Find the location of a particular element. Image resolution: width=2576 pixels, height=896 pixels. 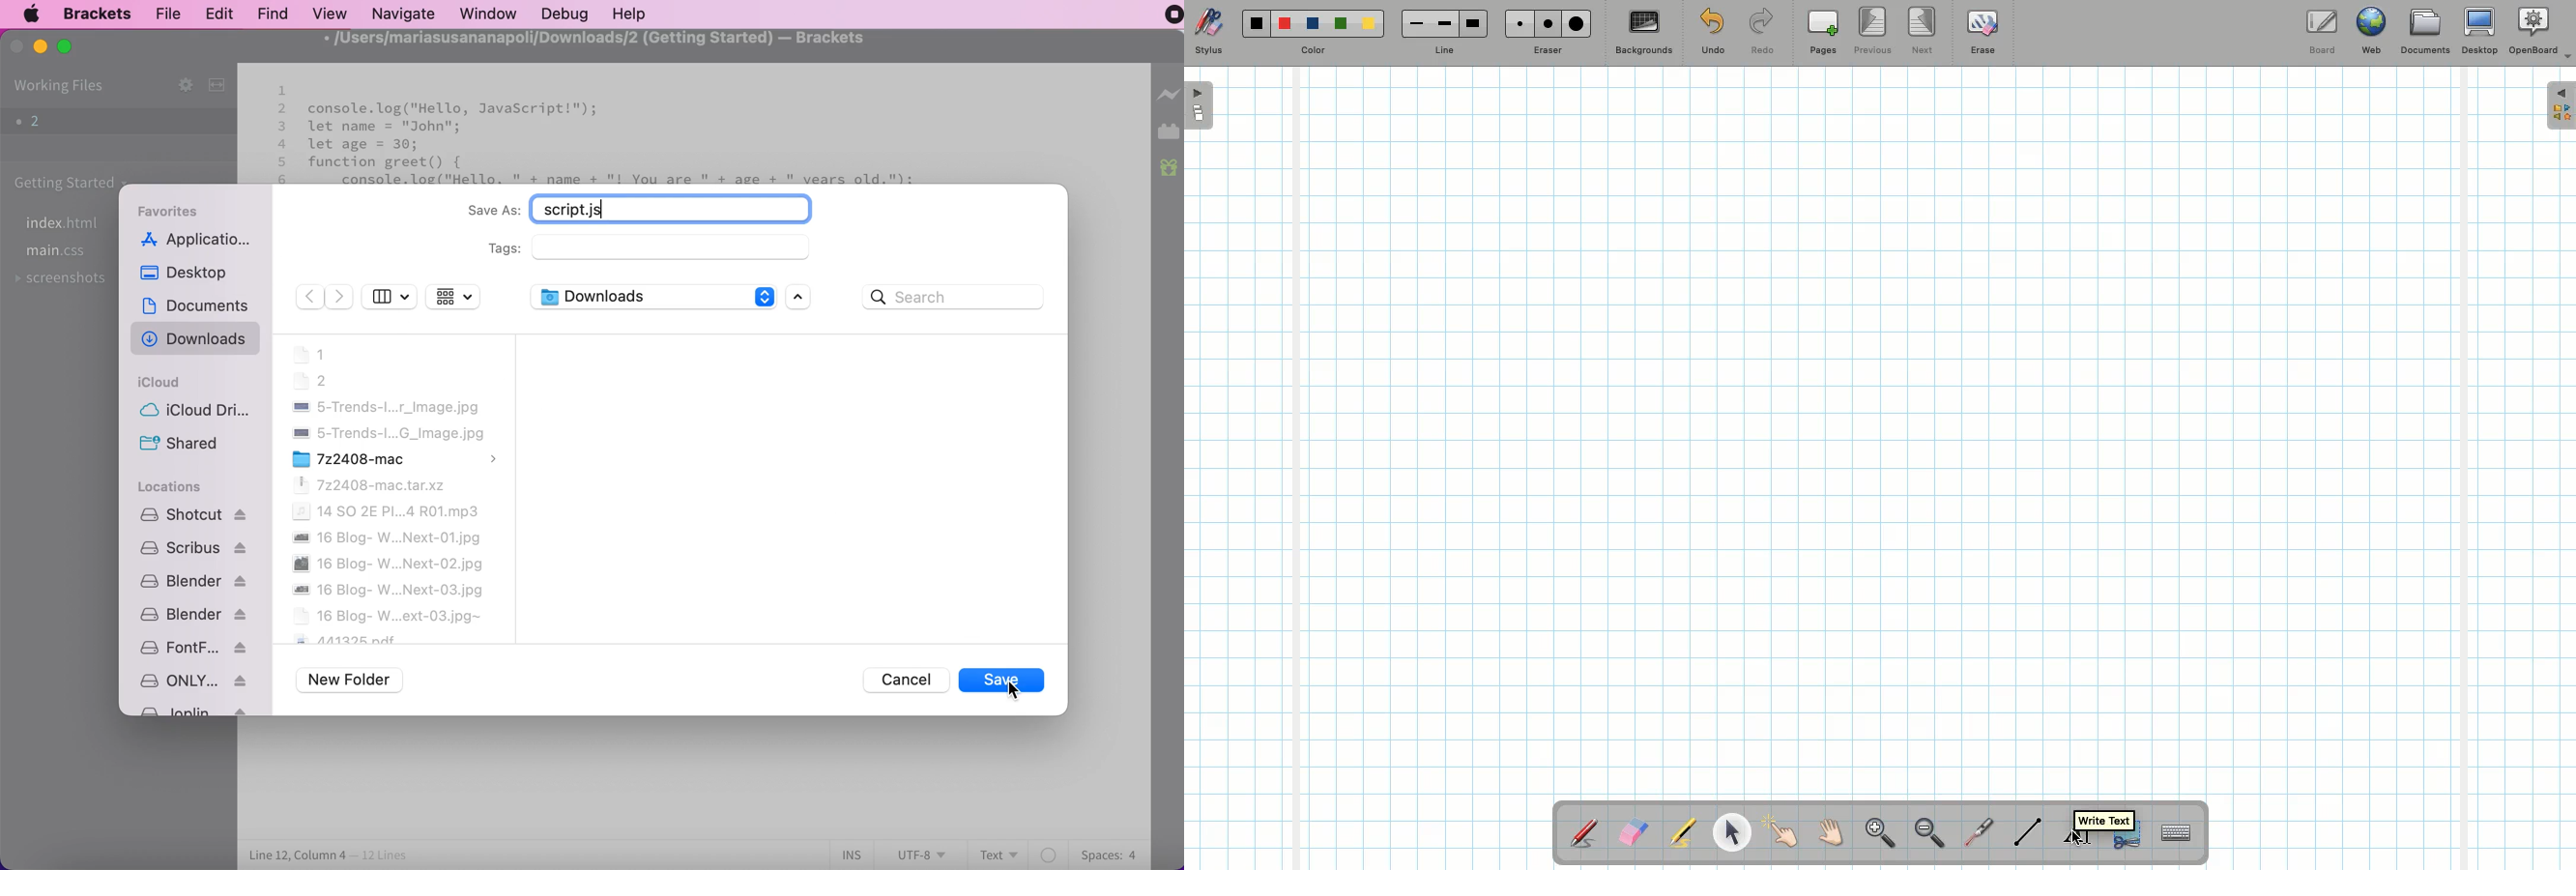

blender is located at coordinates (193, 615).